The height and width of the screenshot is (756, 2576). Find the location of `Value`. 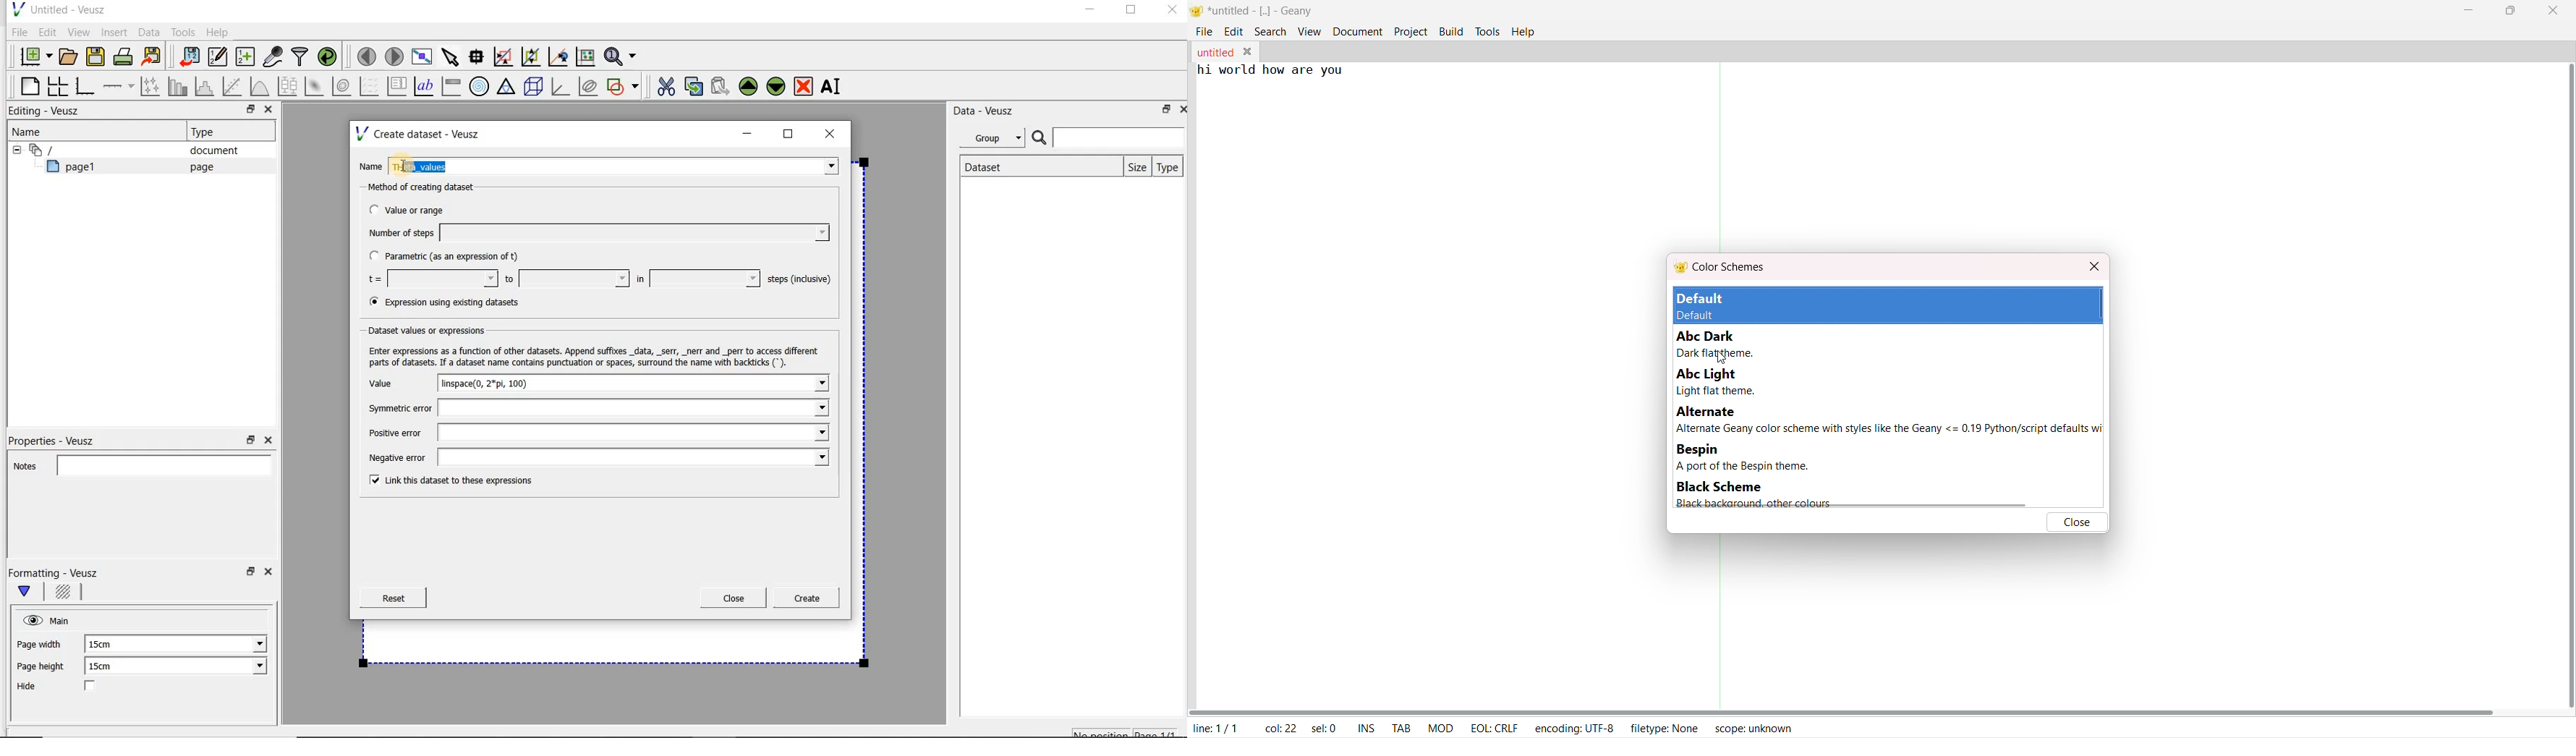

Value is located at coordinates (395, 384).